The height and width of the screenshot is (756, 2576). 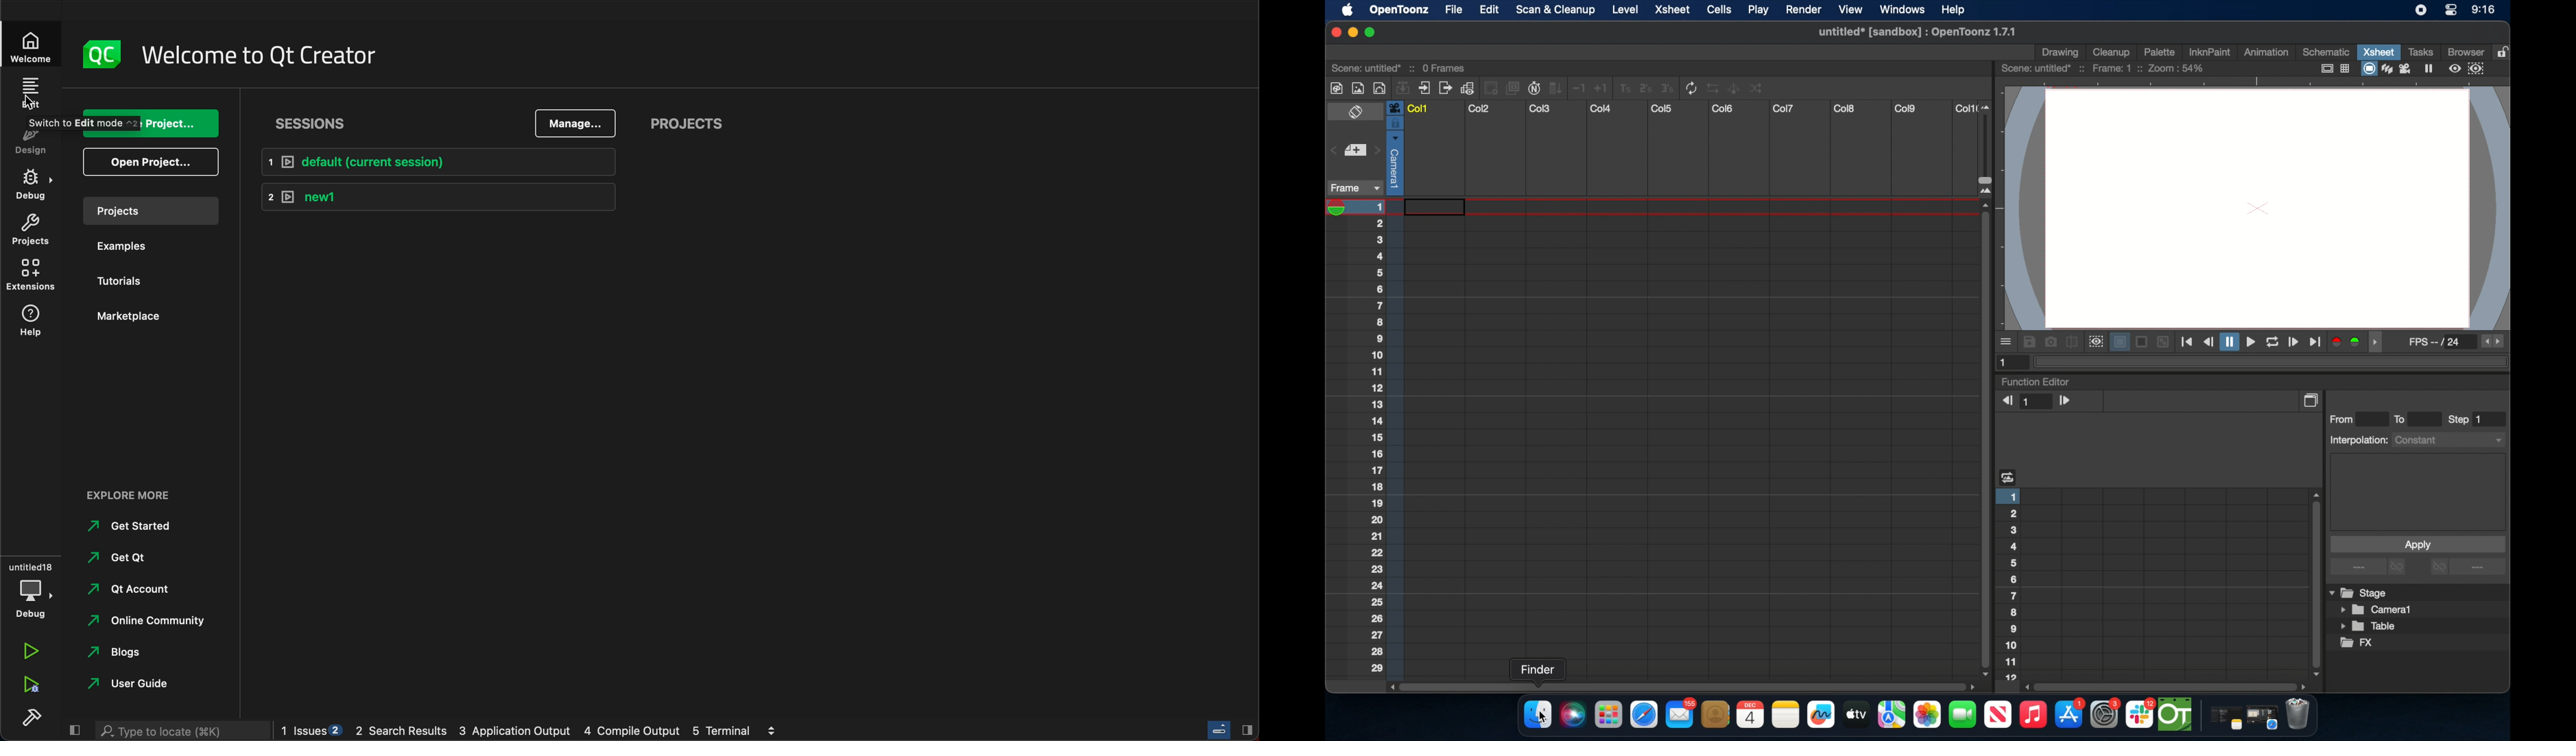 I want to click on level, so click(x=1627, y=9).